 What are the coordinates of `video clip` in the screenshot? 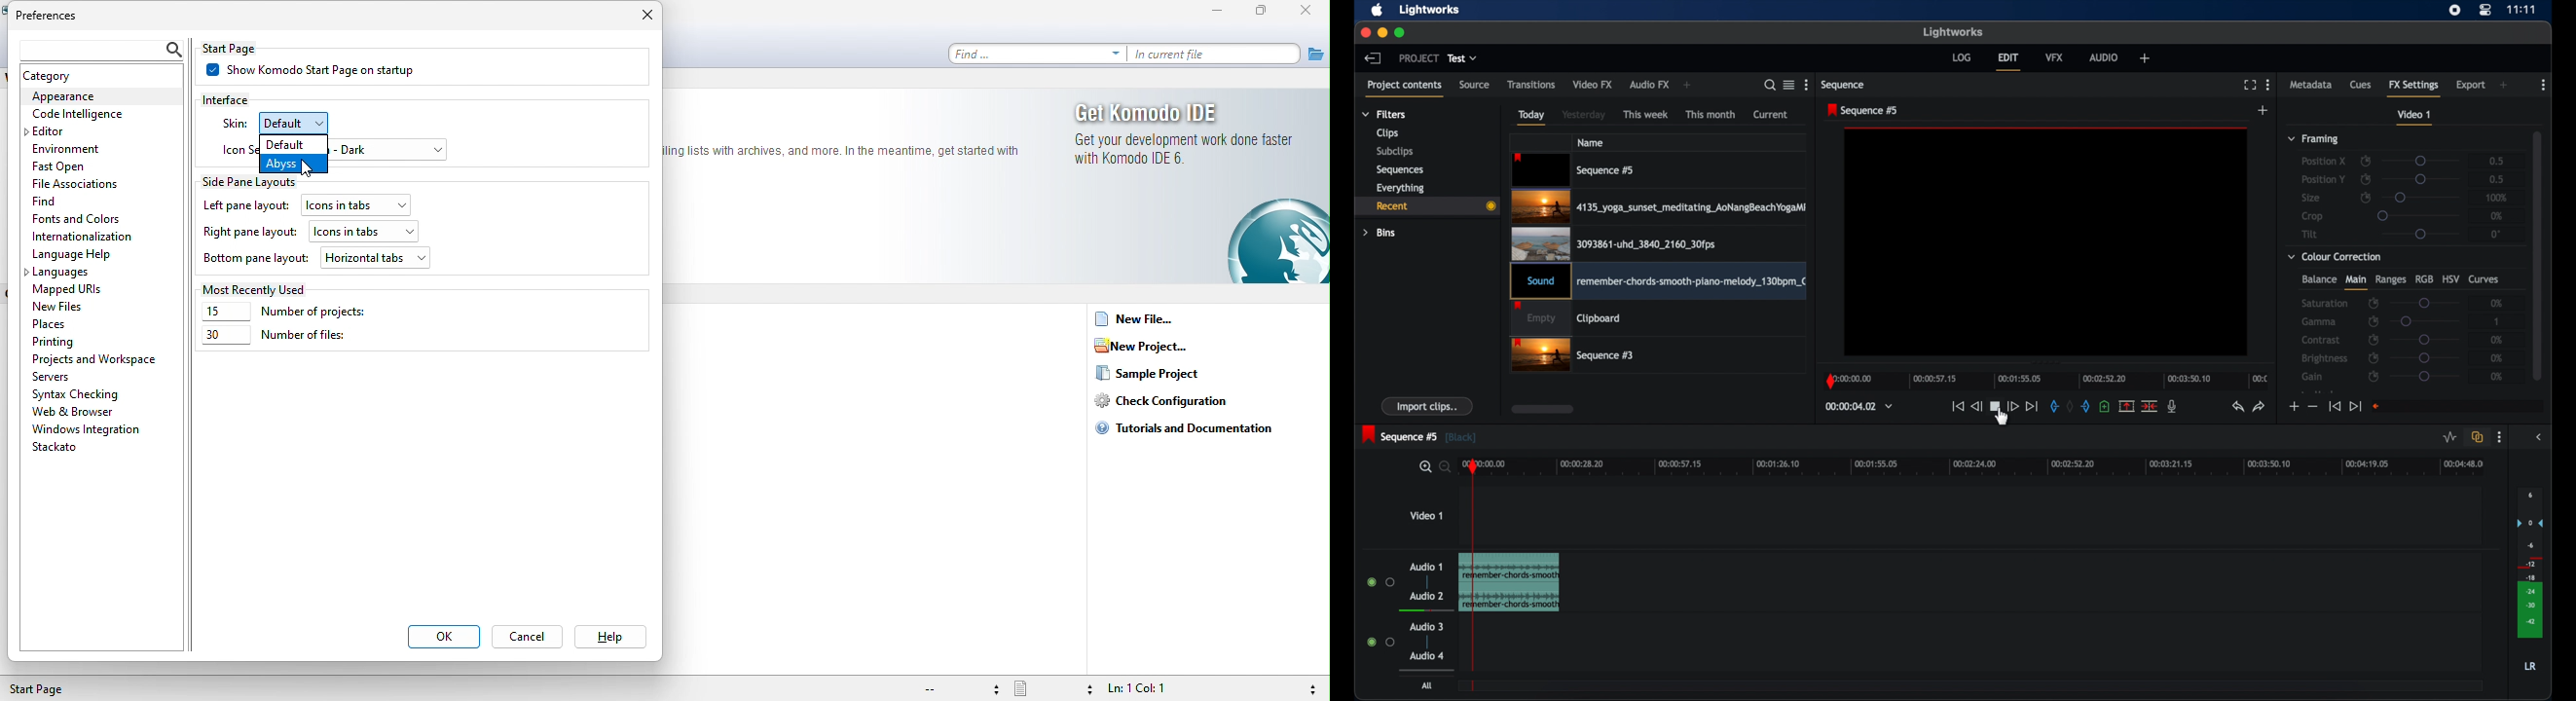 It's located at (1566, 319).